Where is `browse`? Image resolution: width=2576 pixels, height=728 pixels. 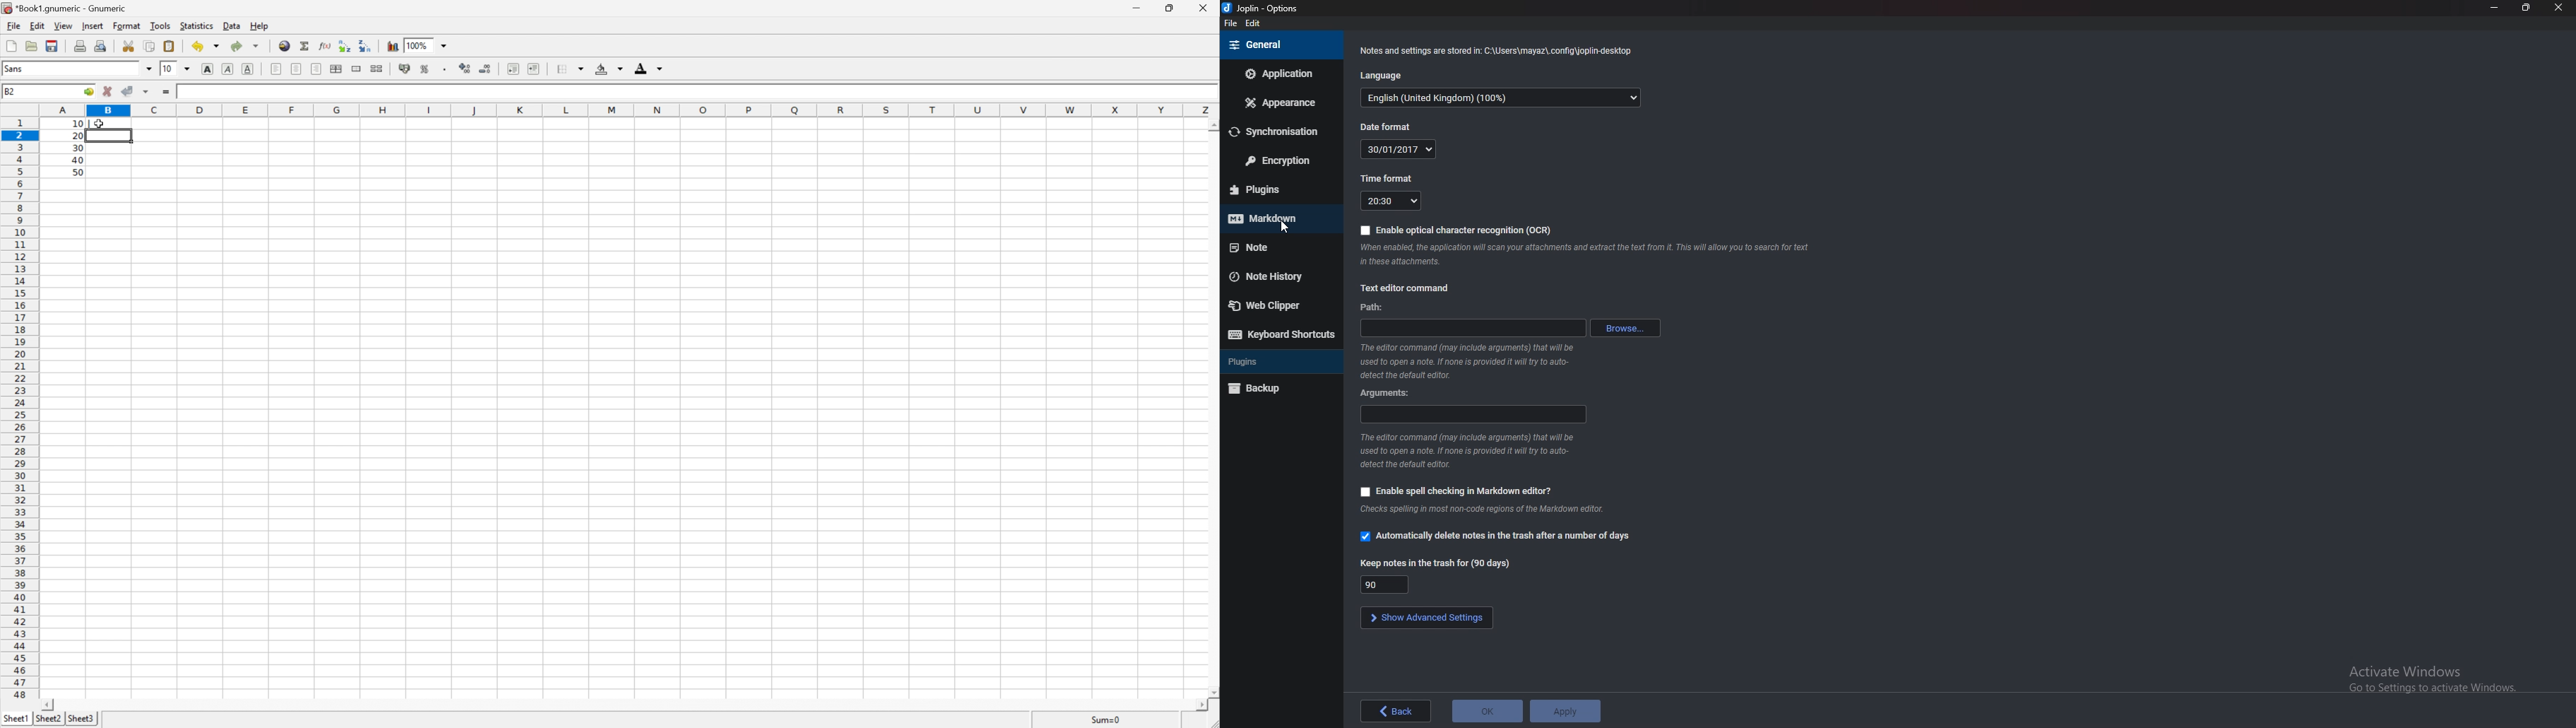
browse is located at coordinates (1625, 329).